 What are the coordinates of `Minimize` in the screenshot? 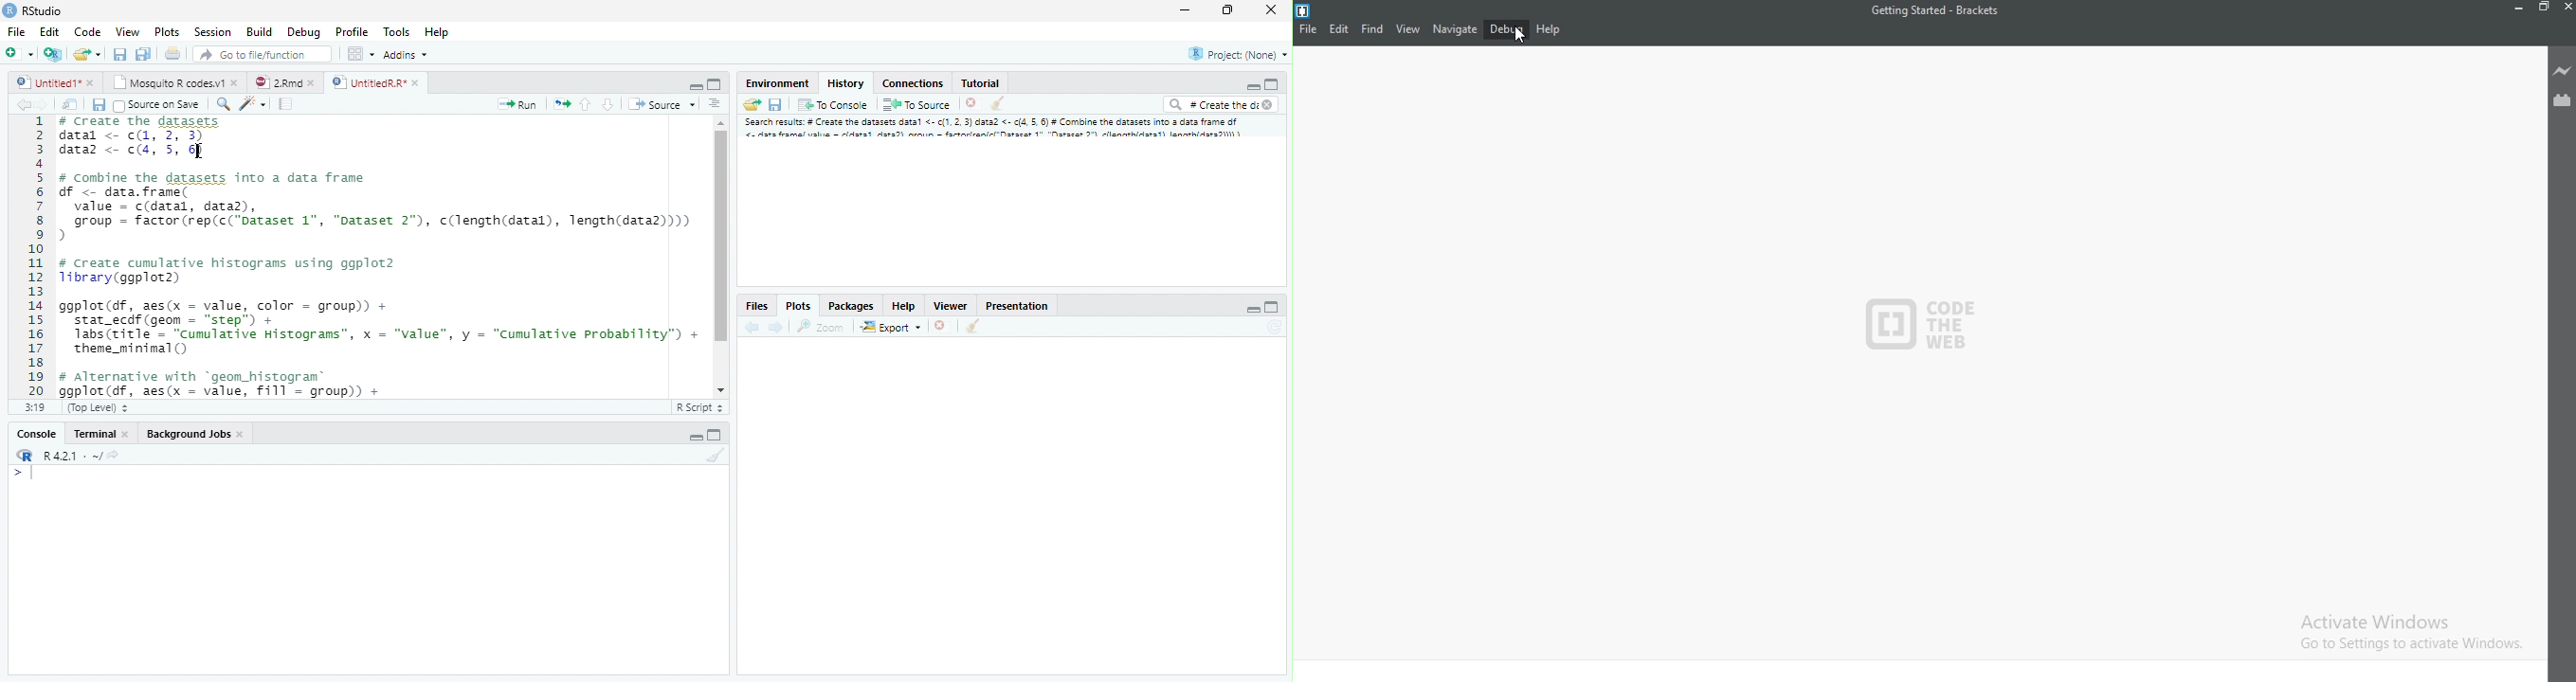 It's located at (1250, 308).